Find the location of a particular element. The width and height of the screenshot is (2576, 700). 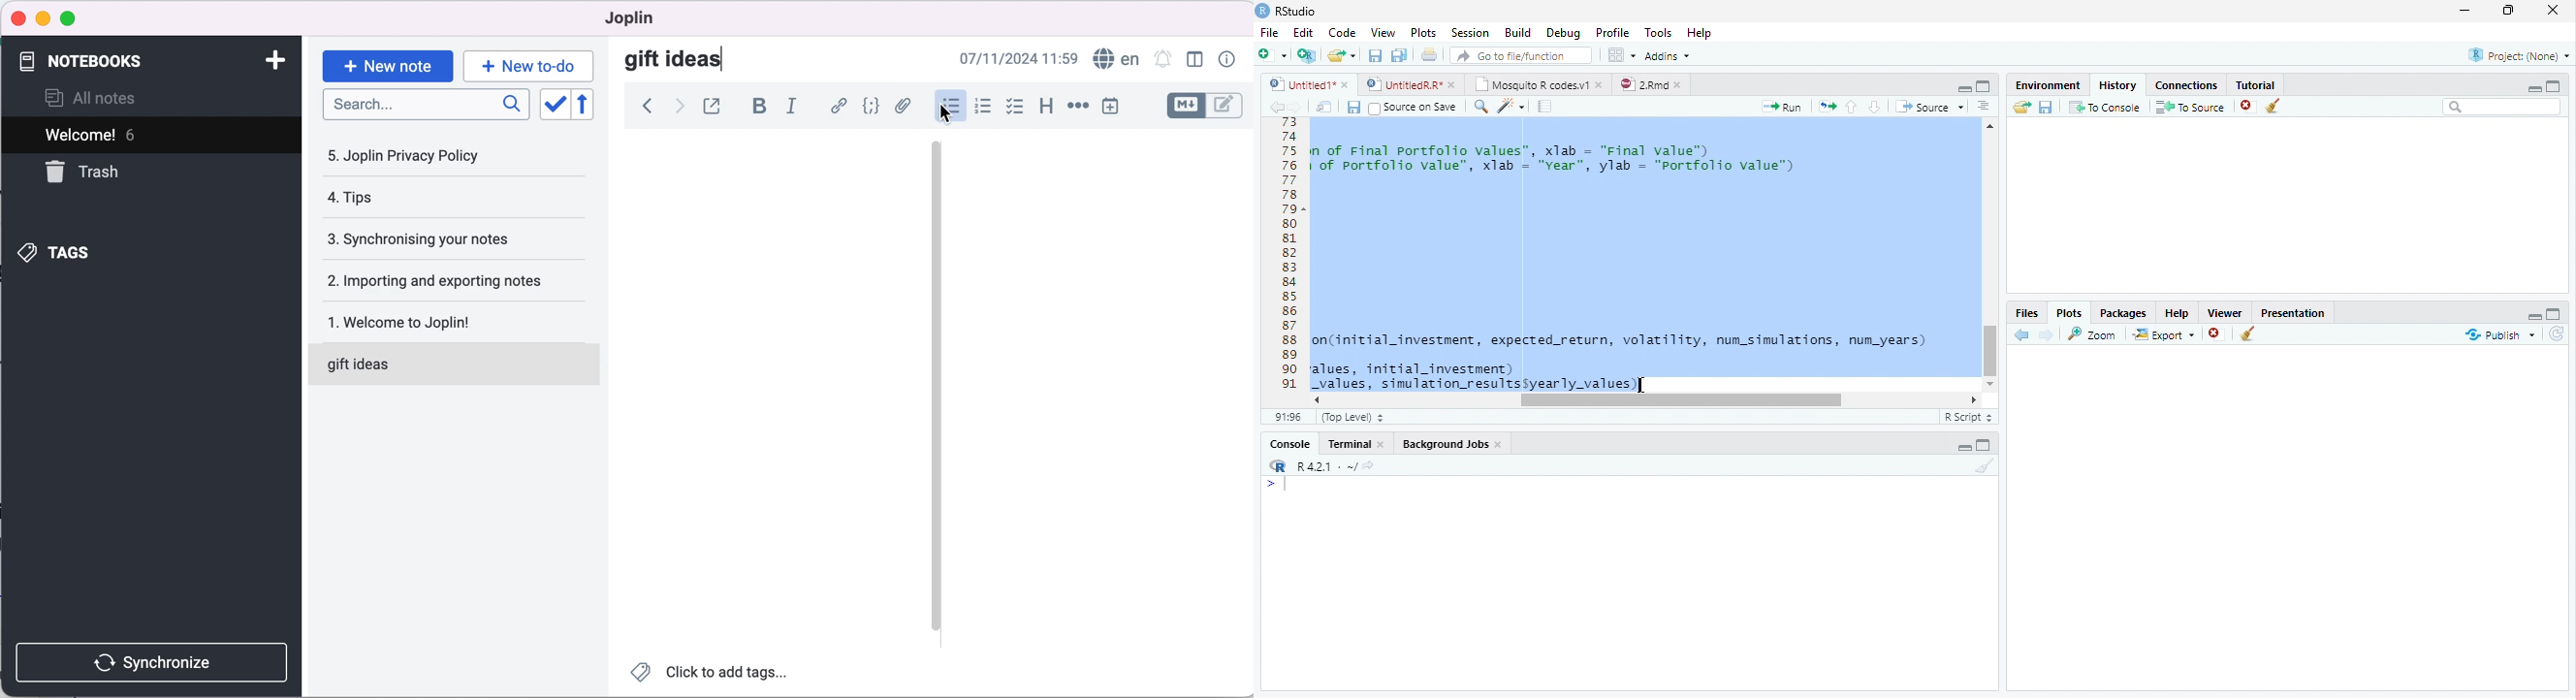

styedi® © © Untite is located at coordinates (1411, 84).